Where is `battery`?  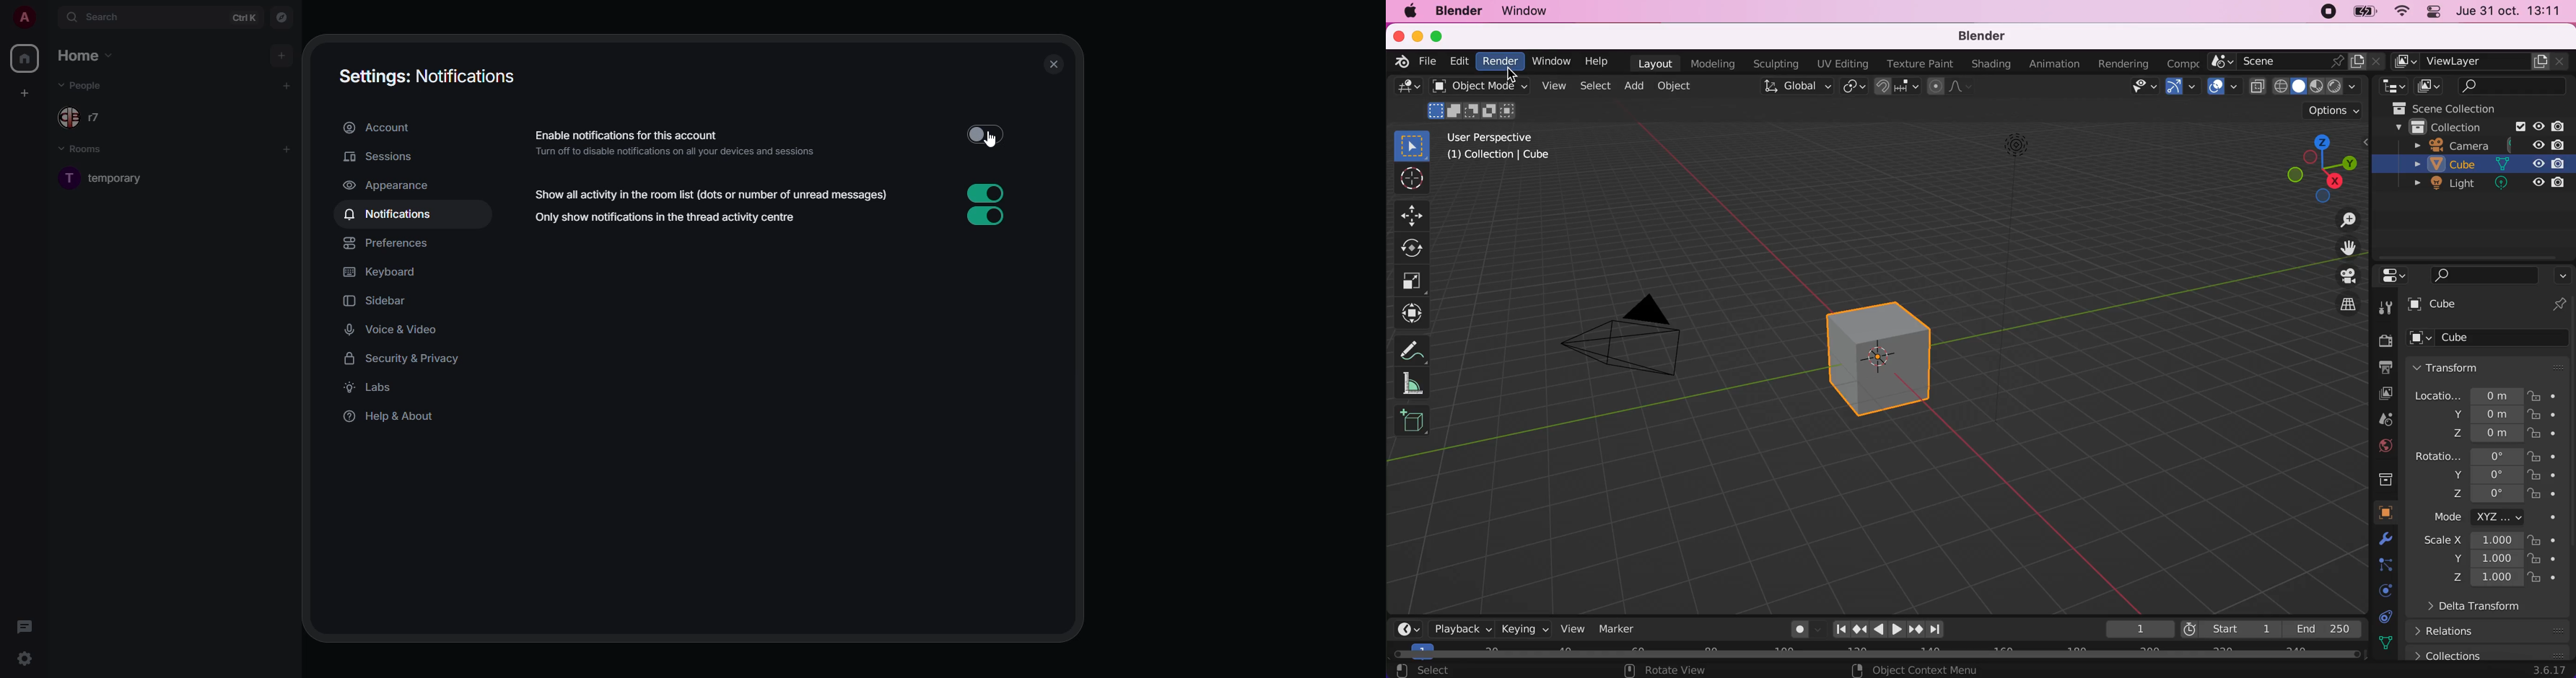 battery is located at coordinates (2366, 13).